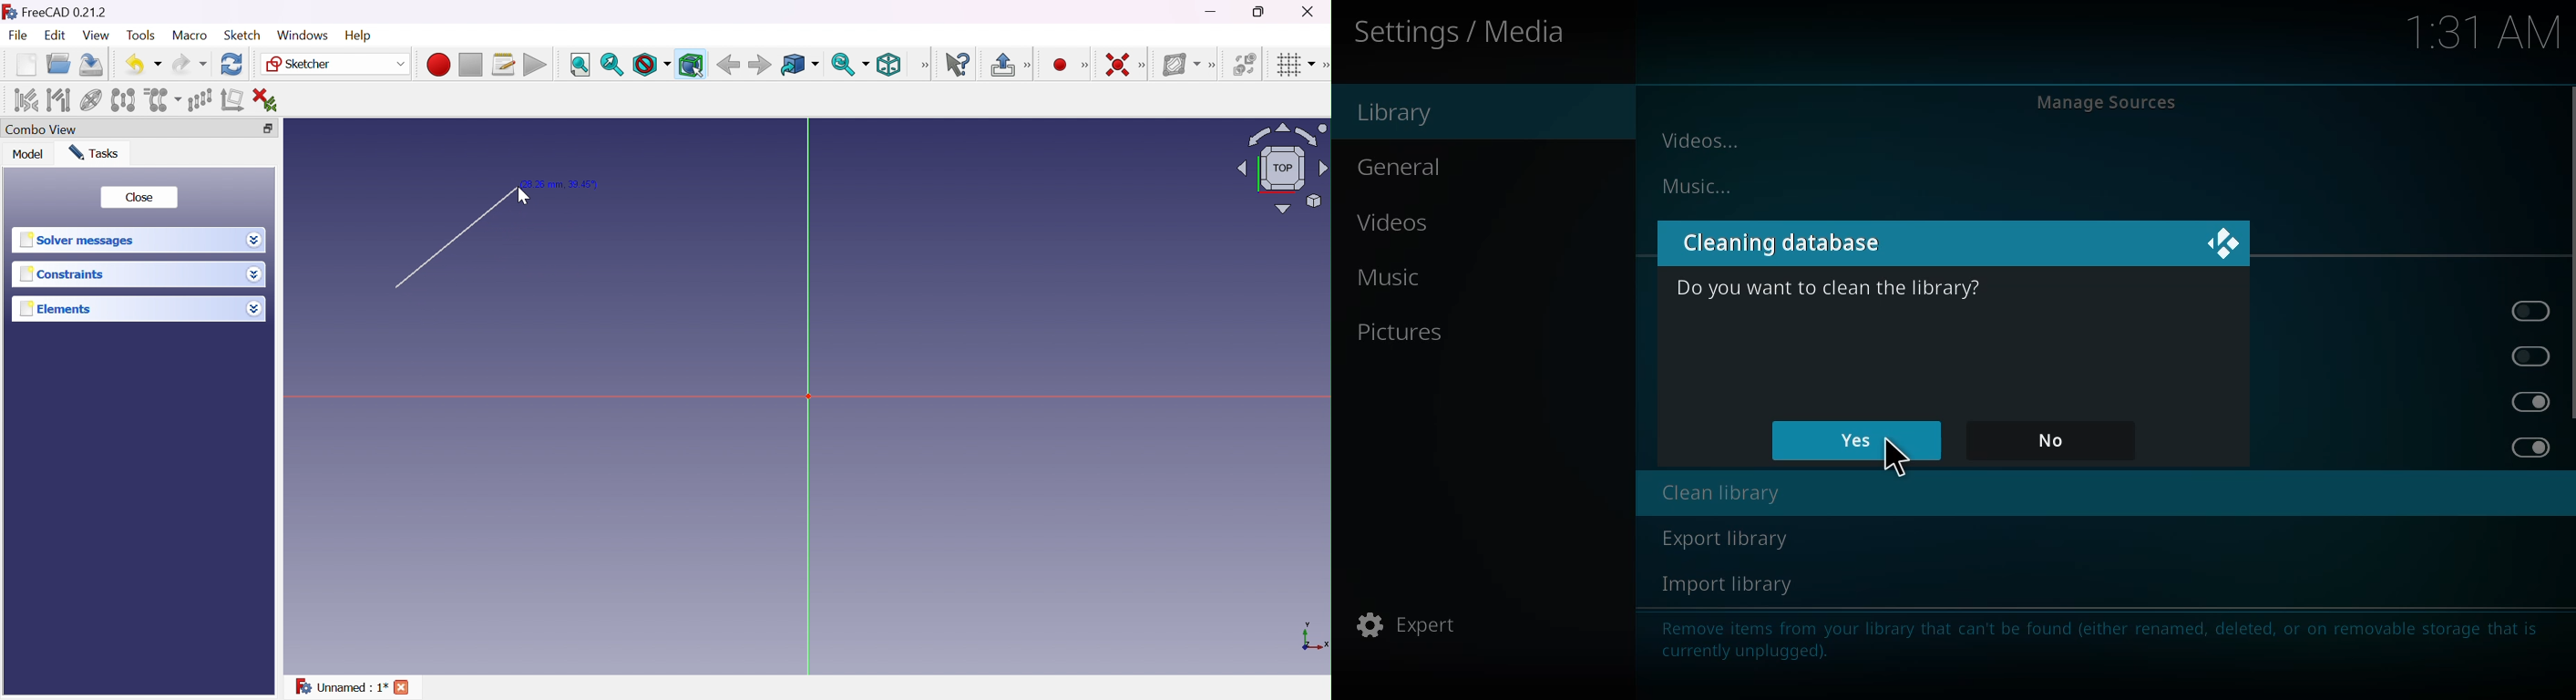 The width and height of the screenshot is (2576, 700). What do you see at coordinates (233, 101) in the screenshot?
I see `Remove axes alignment` at bounding box center [233, 101].